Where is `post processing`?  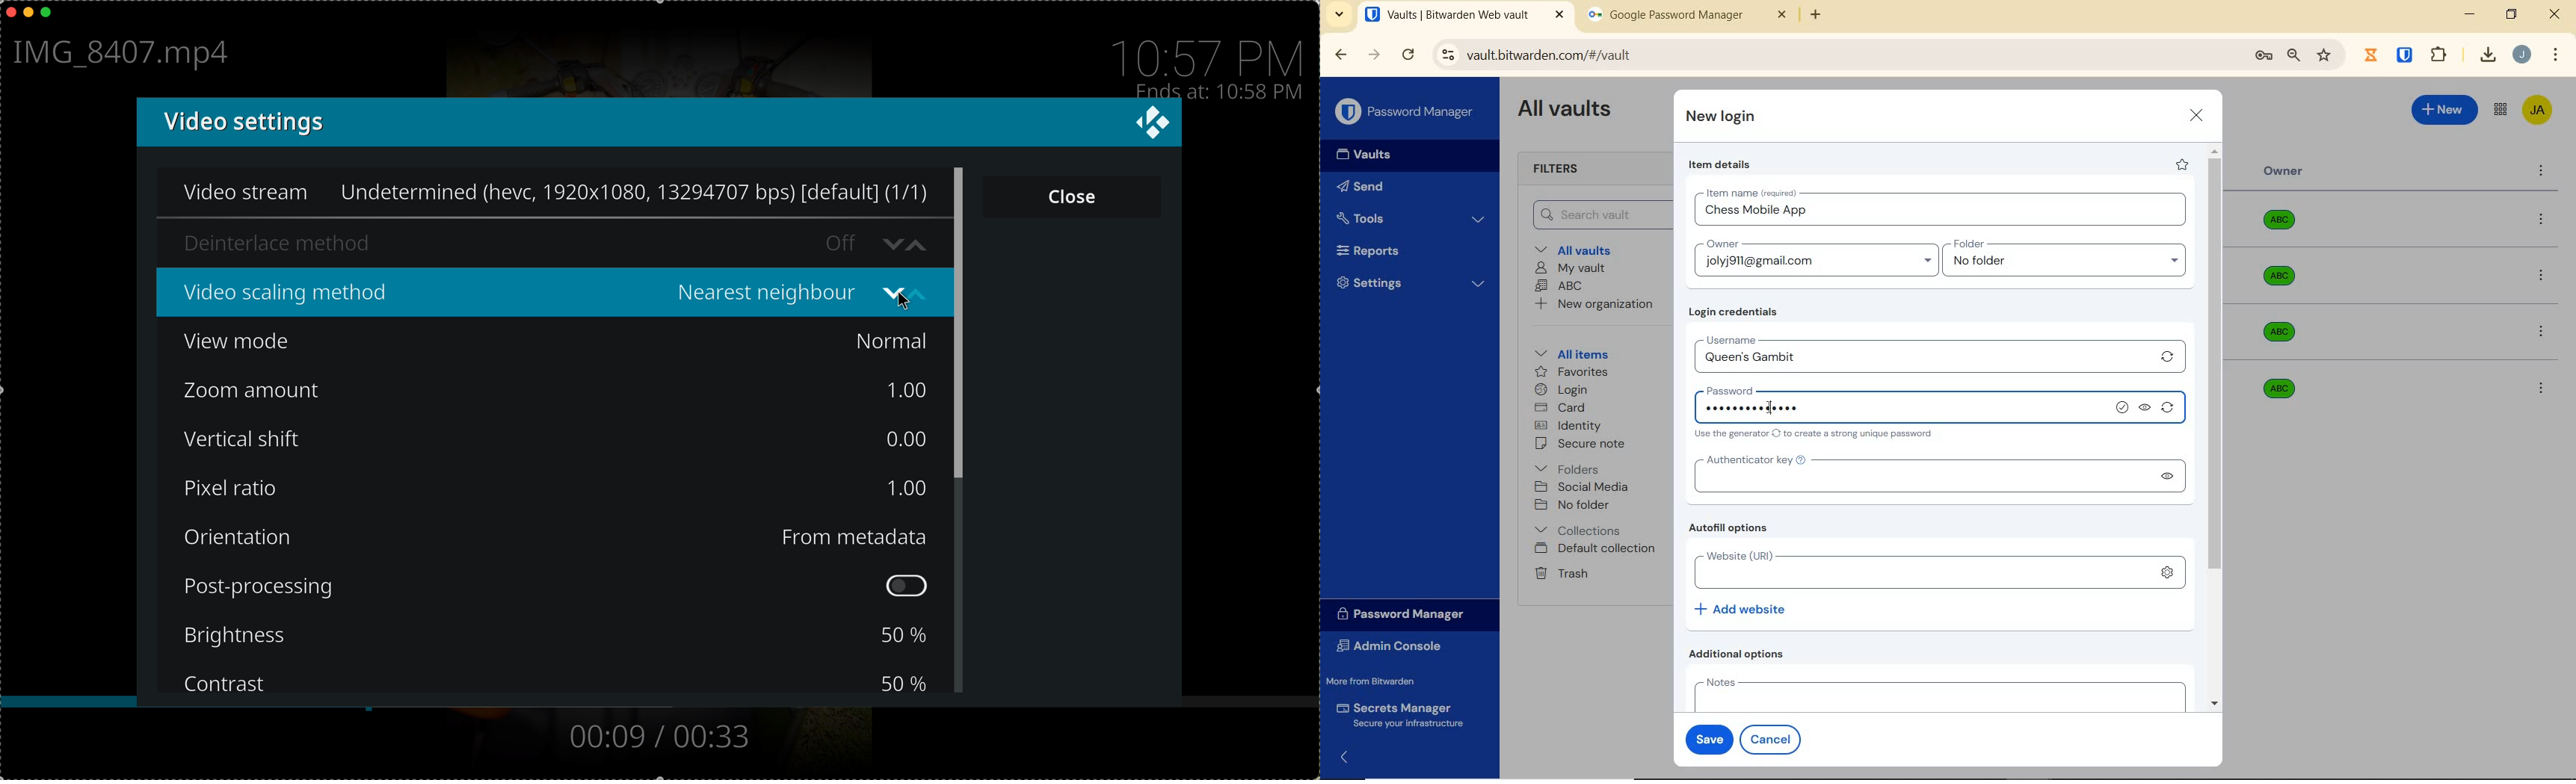
post processing is located at coordinates (560, 586).